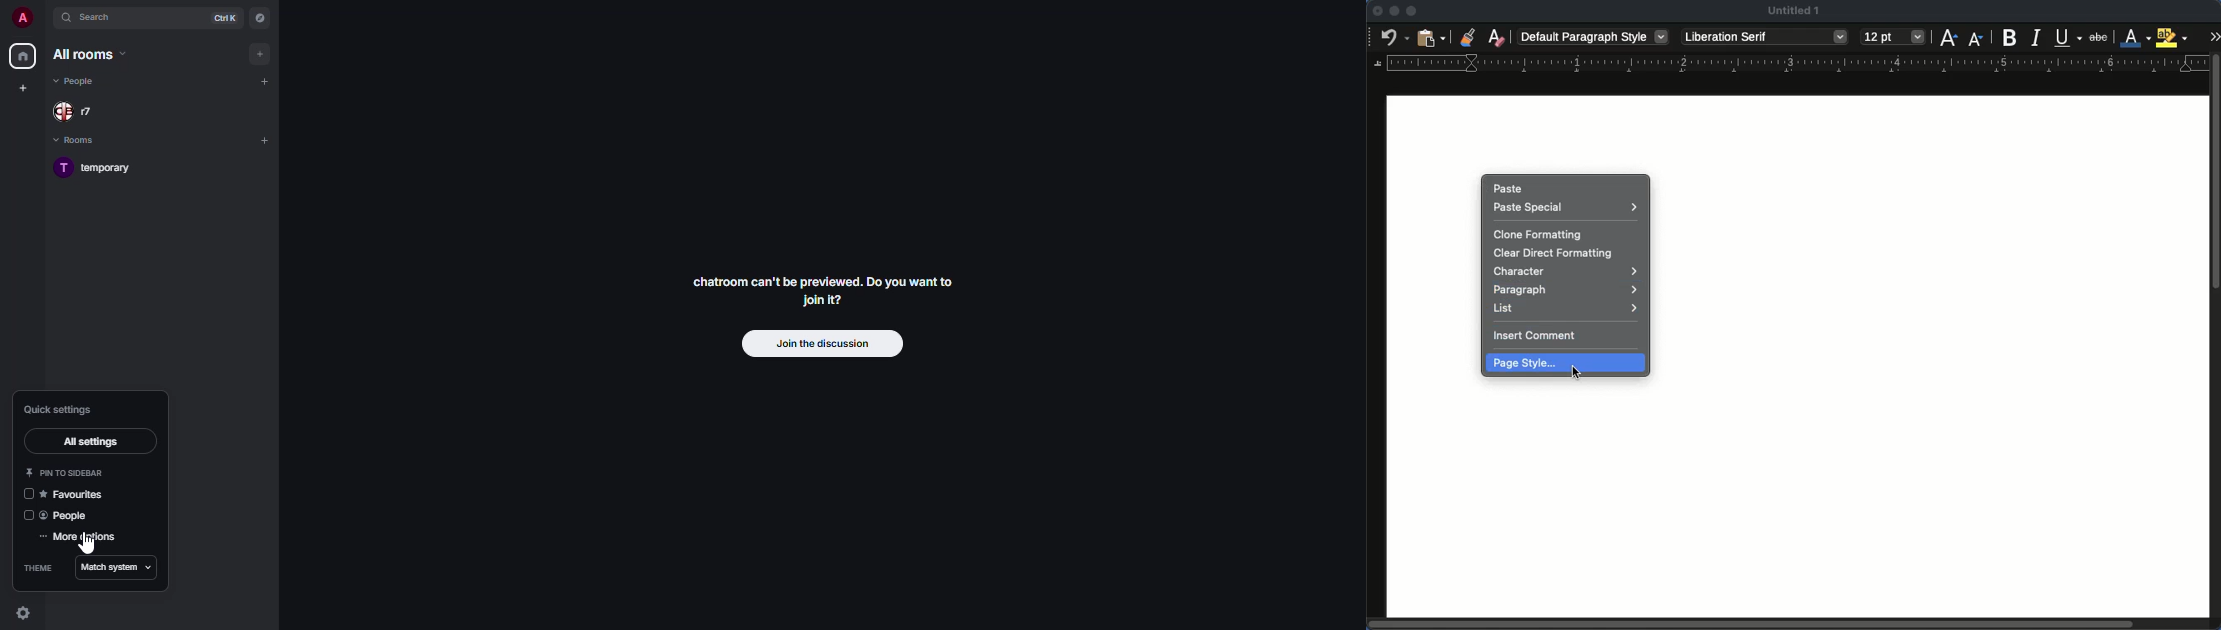  I want to click on clone formatting, so click(1468, 37).